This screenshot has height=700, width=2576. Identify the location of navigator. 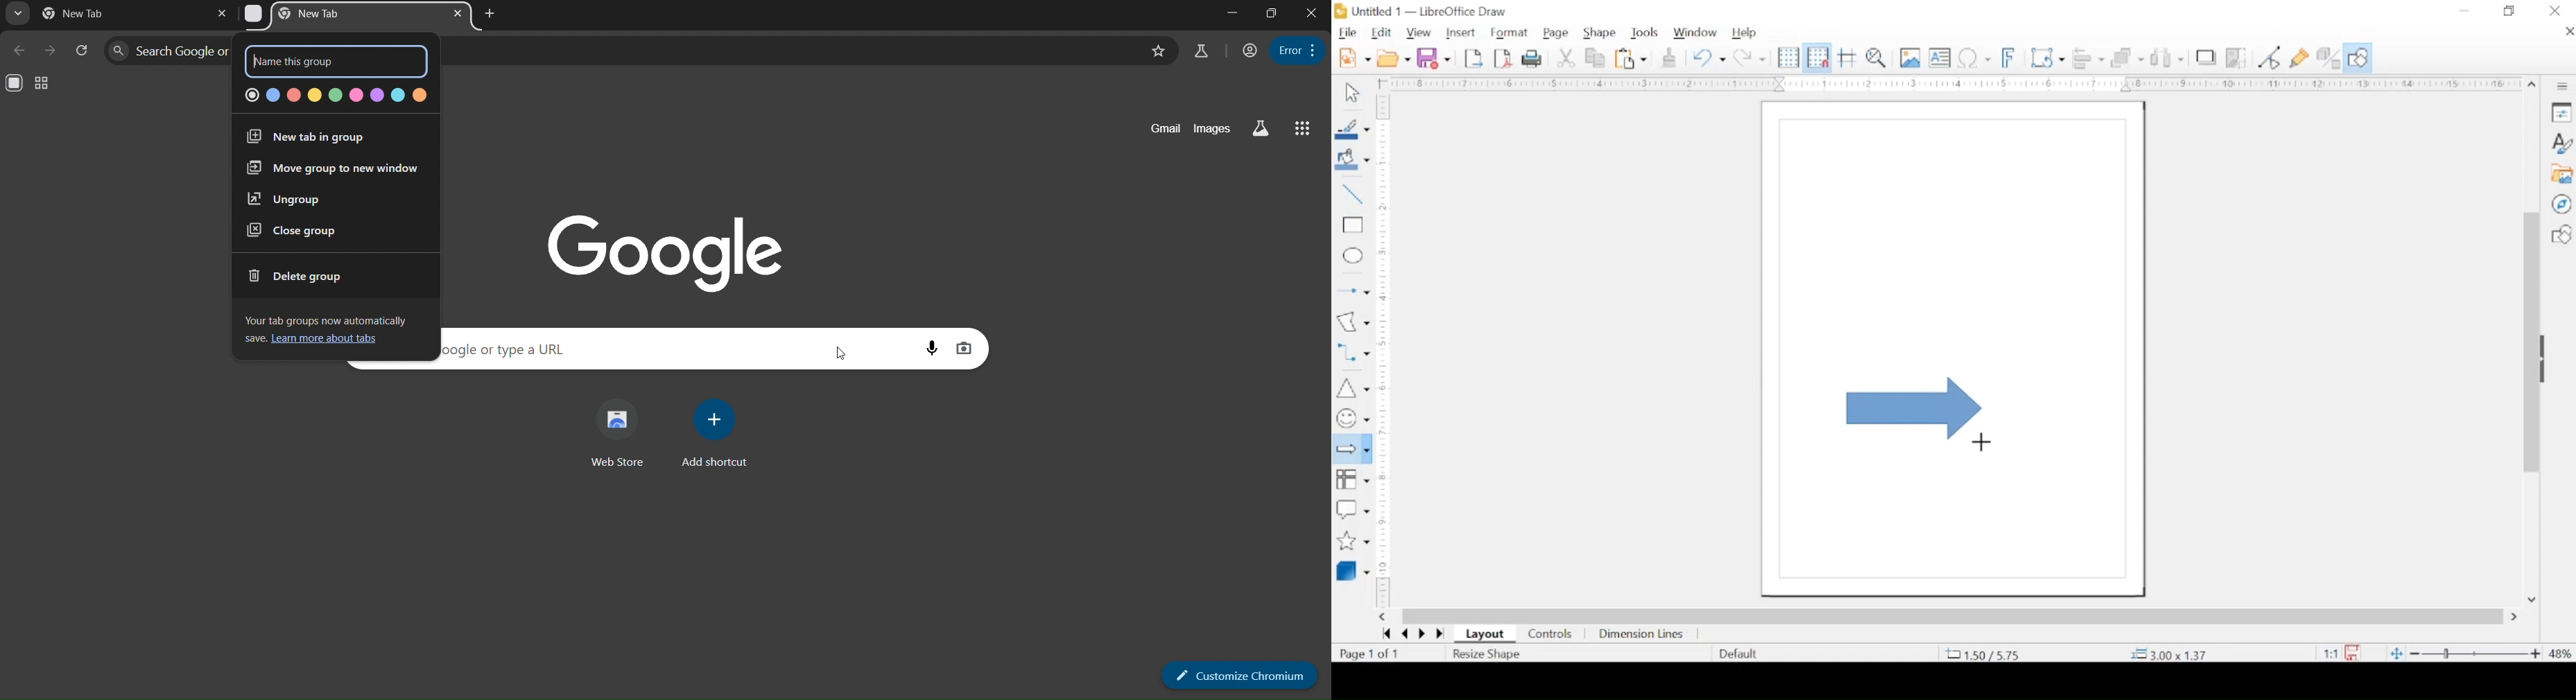
(2562, 204).